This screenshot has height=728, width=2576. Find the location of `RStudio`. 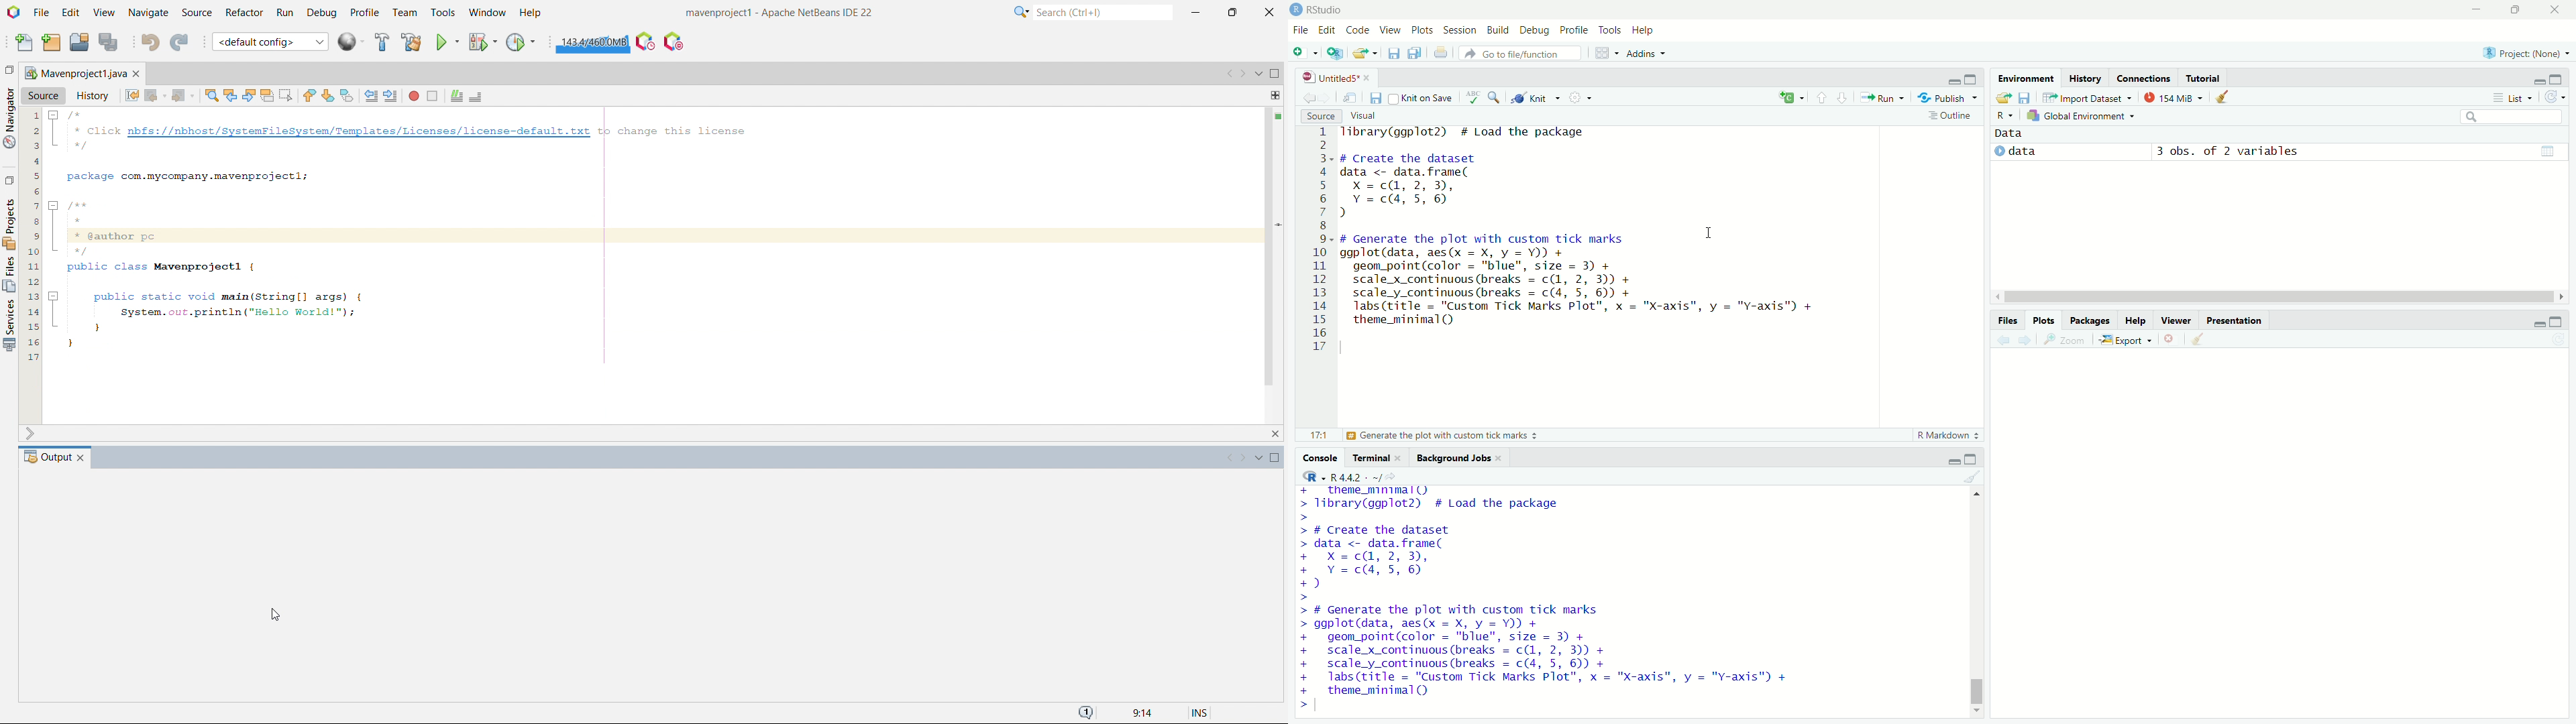

RStudio is located at coordinates (1327, 9).